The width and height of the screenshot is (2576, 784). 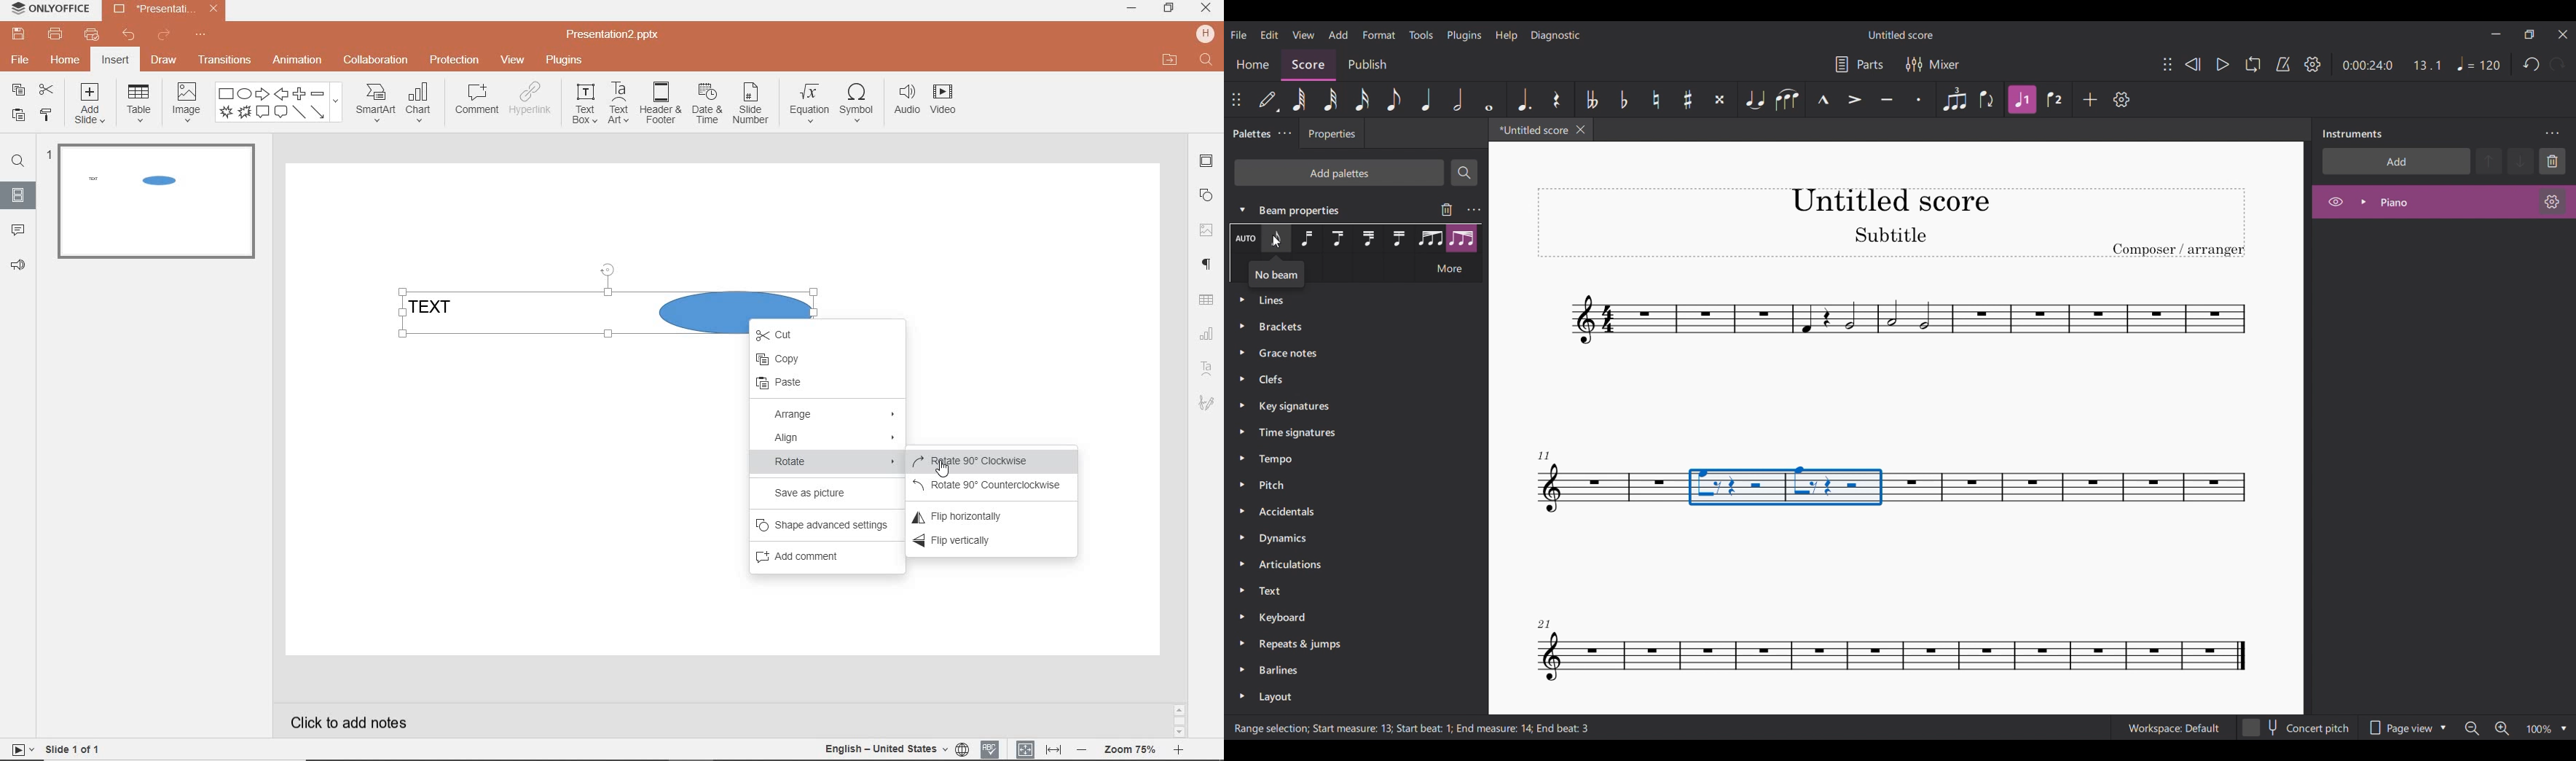 I want to click on ROTATE, so click(x=830, y=463).